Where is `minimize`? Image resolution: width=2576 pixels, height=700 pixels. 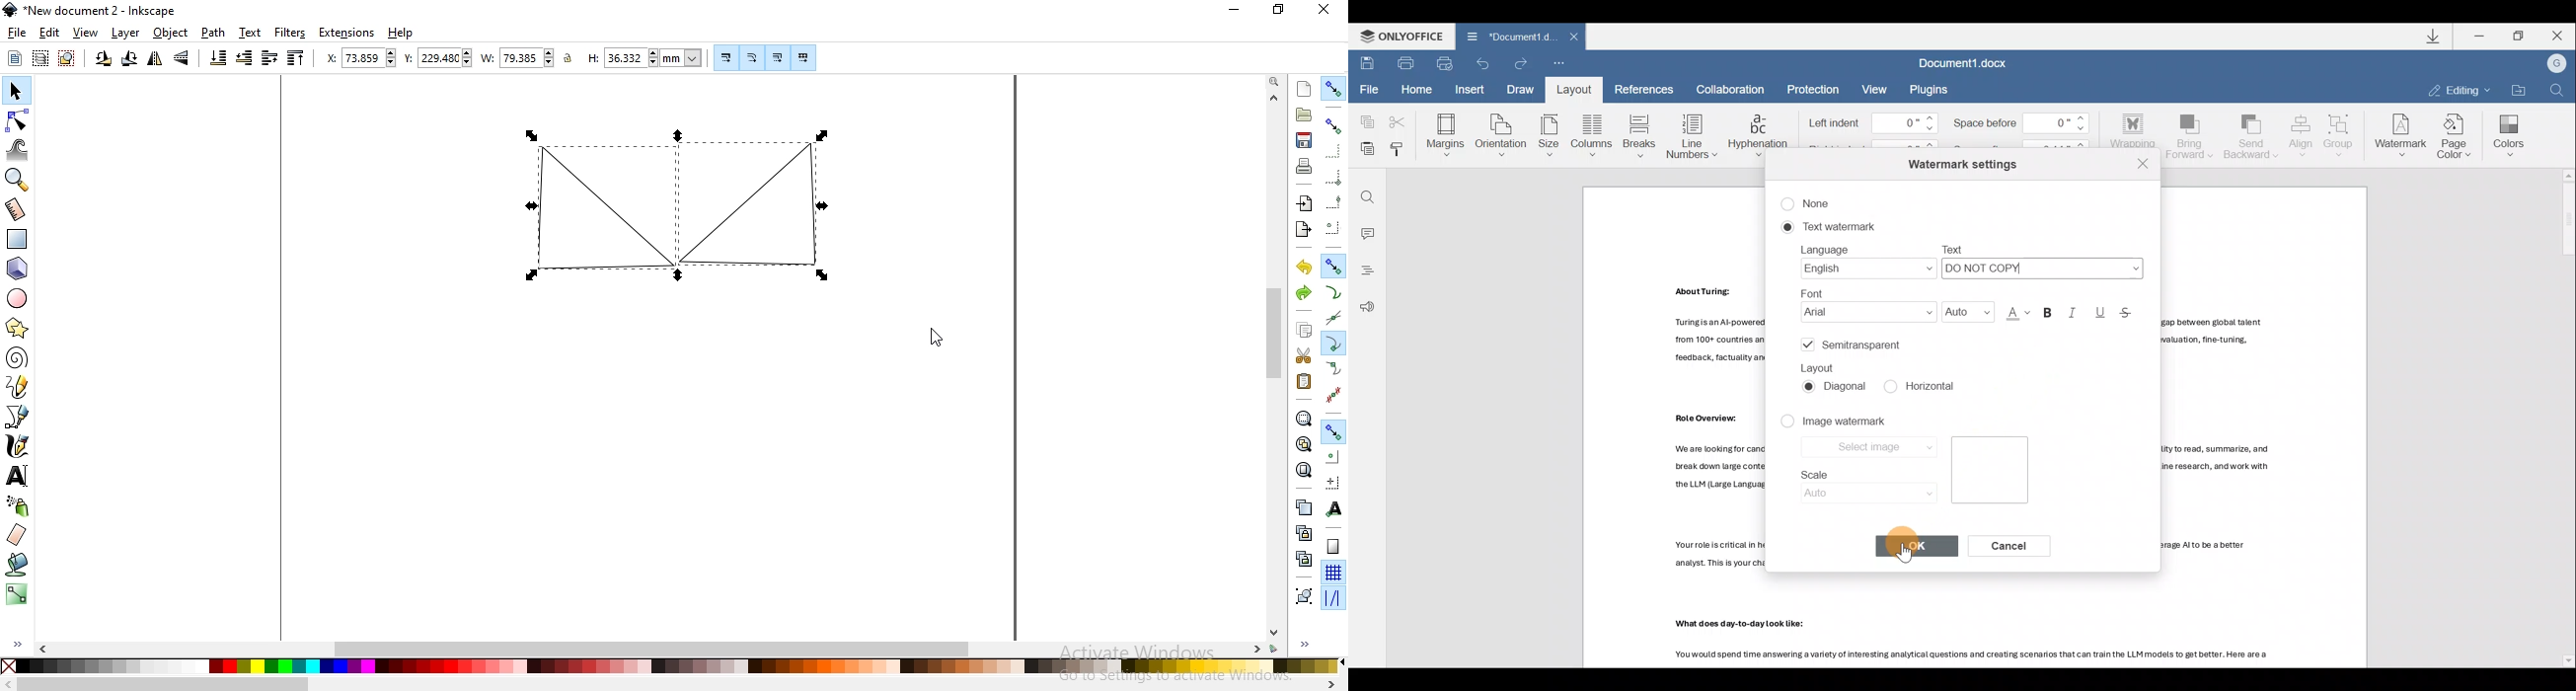
minimize is located at coordinates (1238, 12).